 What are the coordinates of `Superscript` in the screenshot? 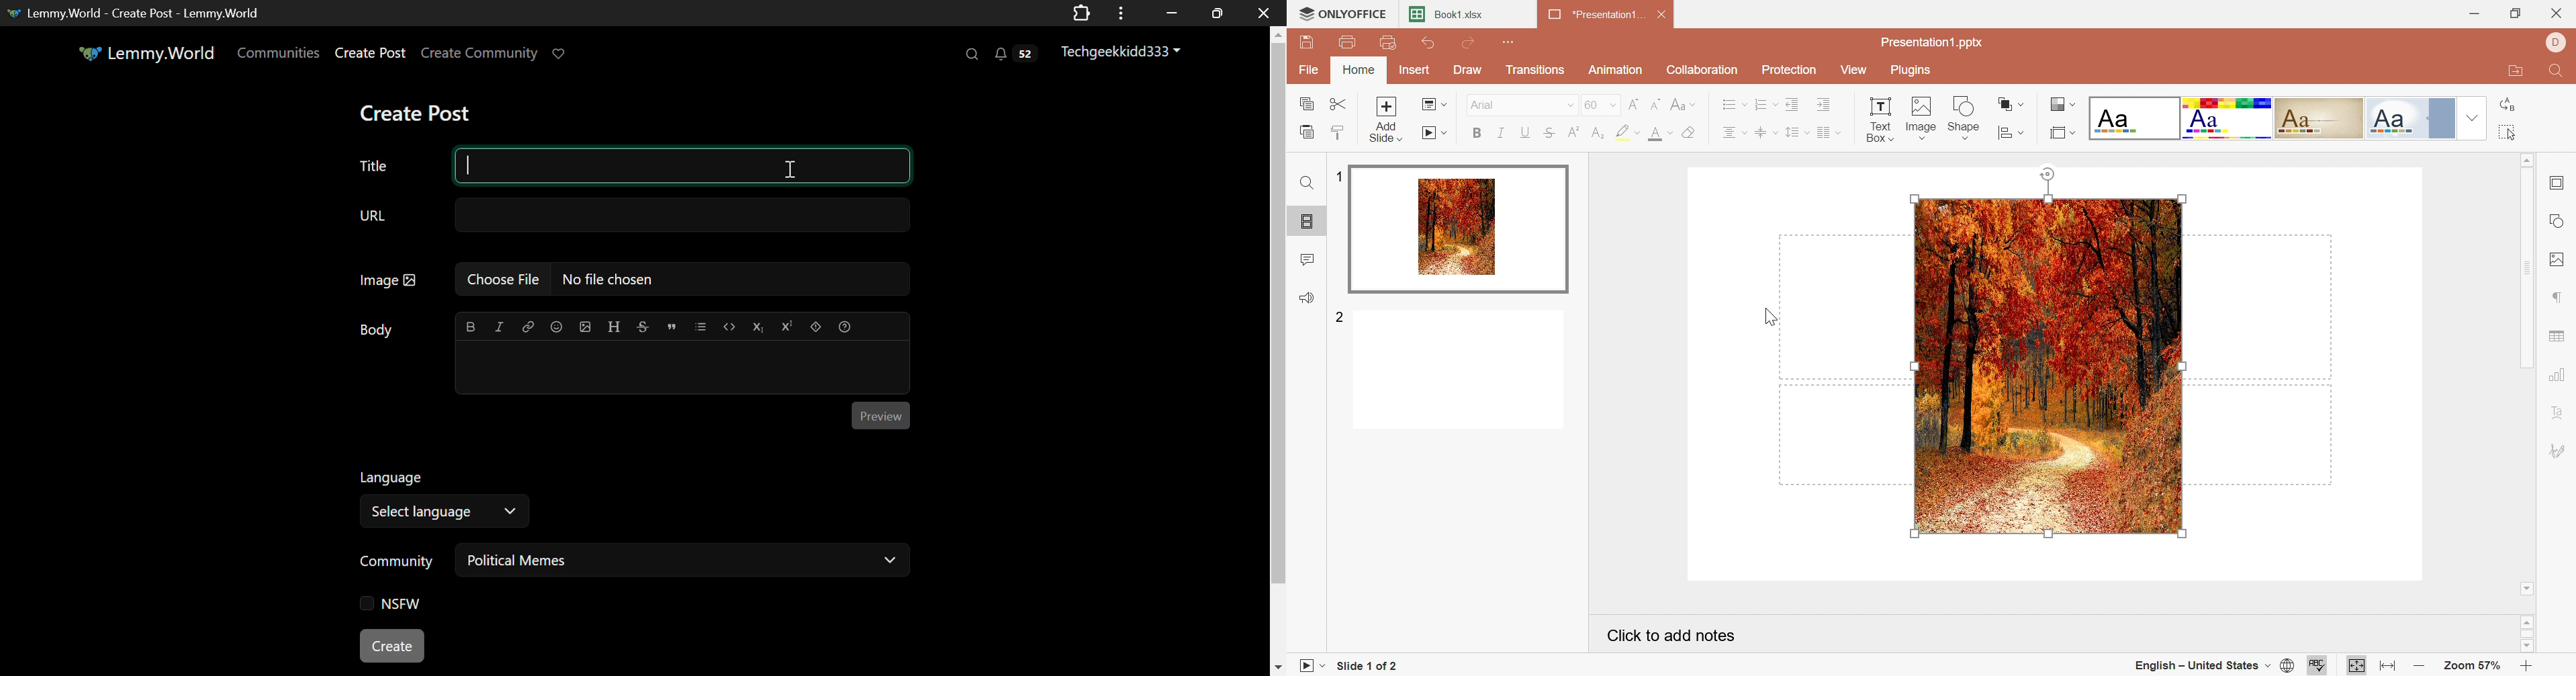 It's located at (1573, 130).